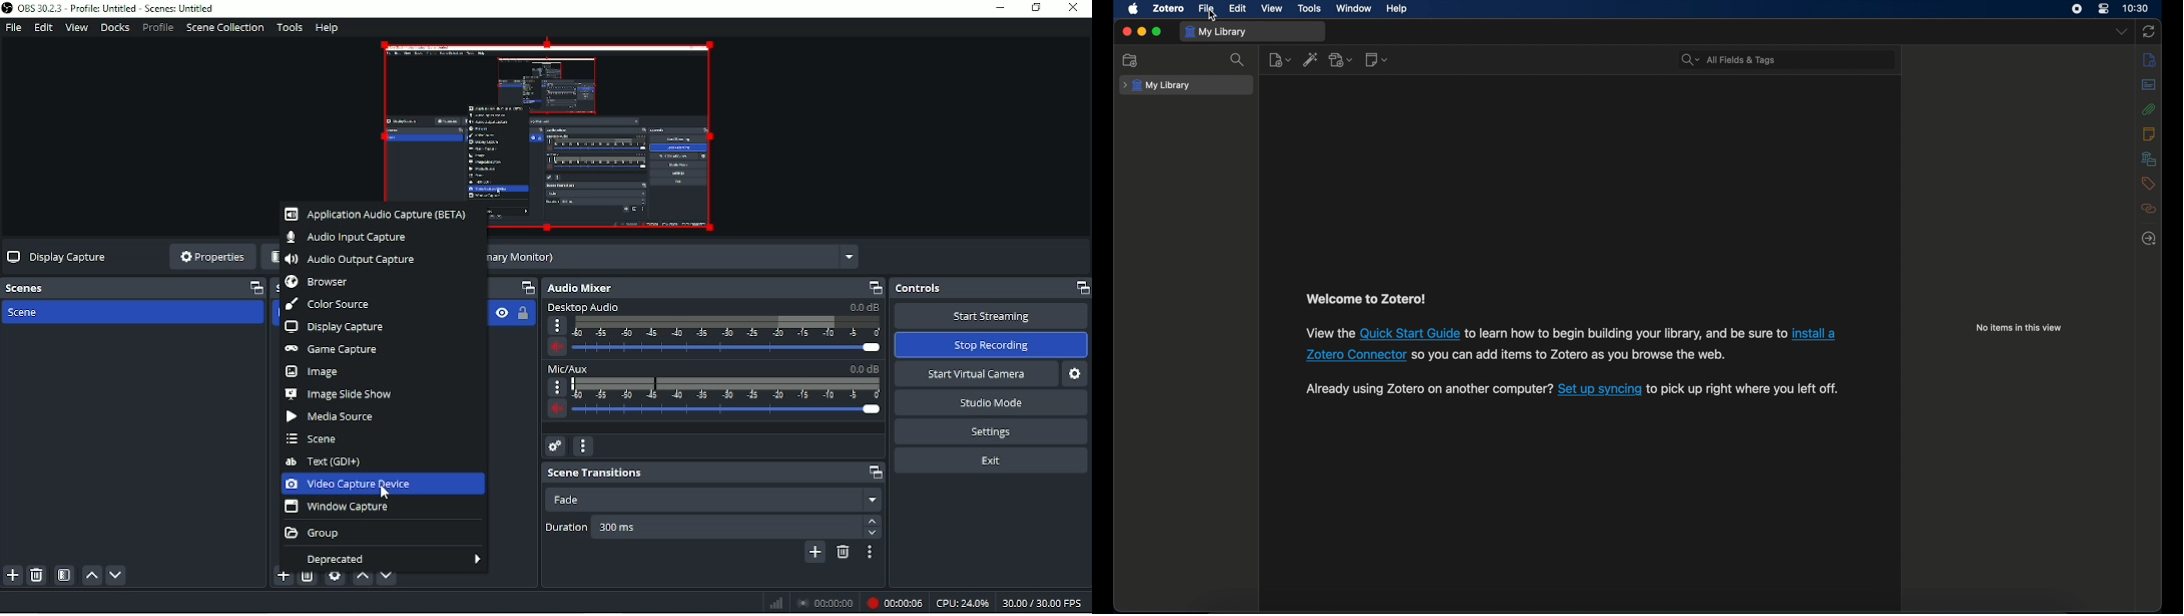  I want to click on Desktop Audio Slidder, so click(710, 328).